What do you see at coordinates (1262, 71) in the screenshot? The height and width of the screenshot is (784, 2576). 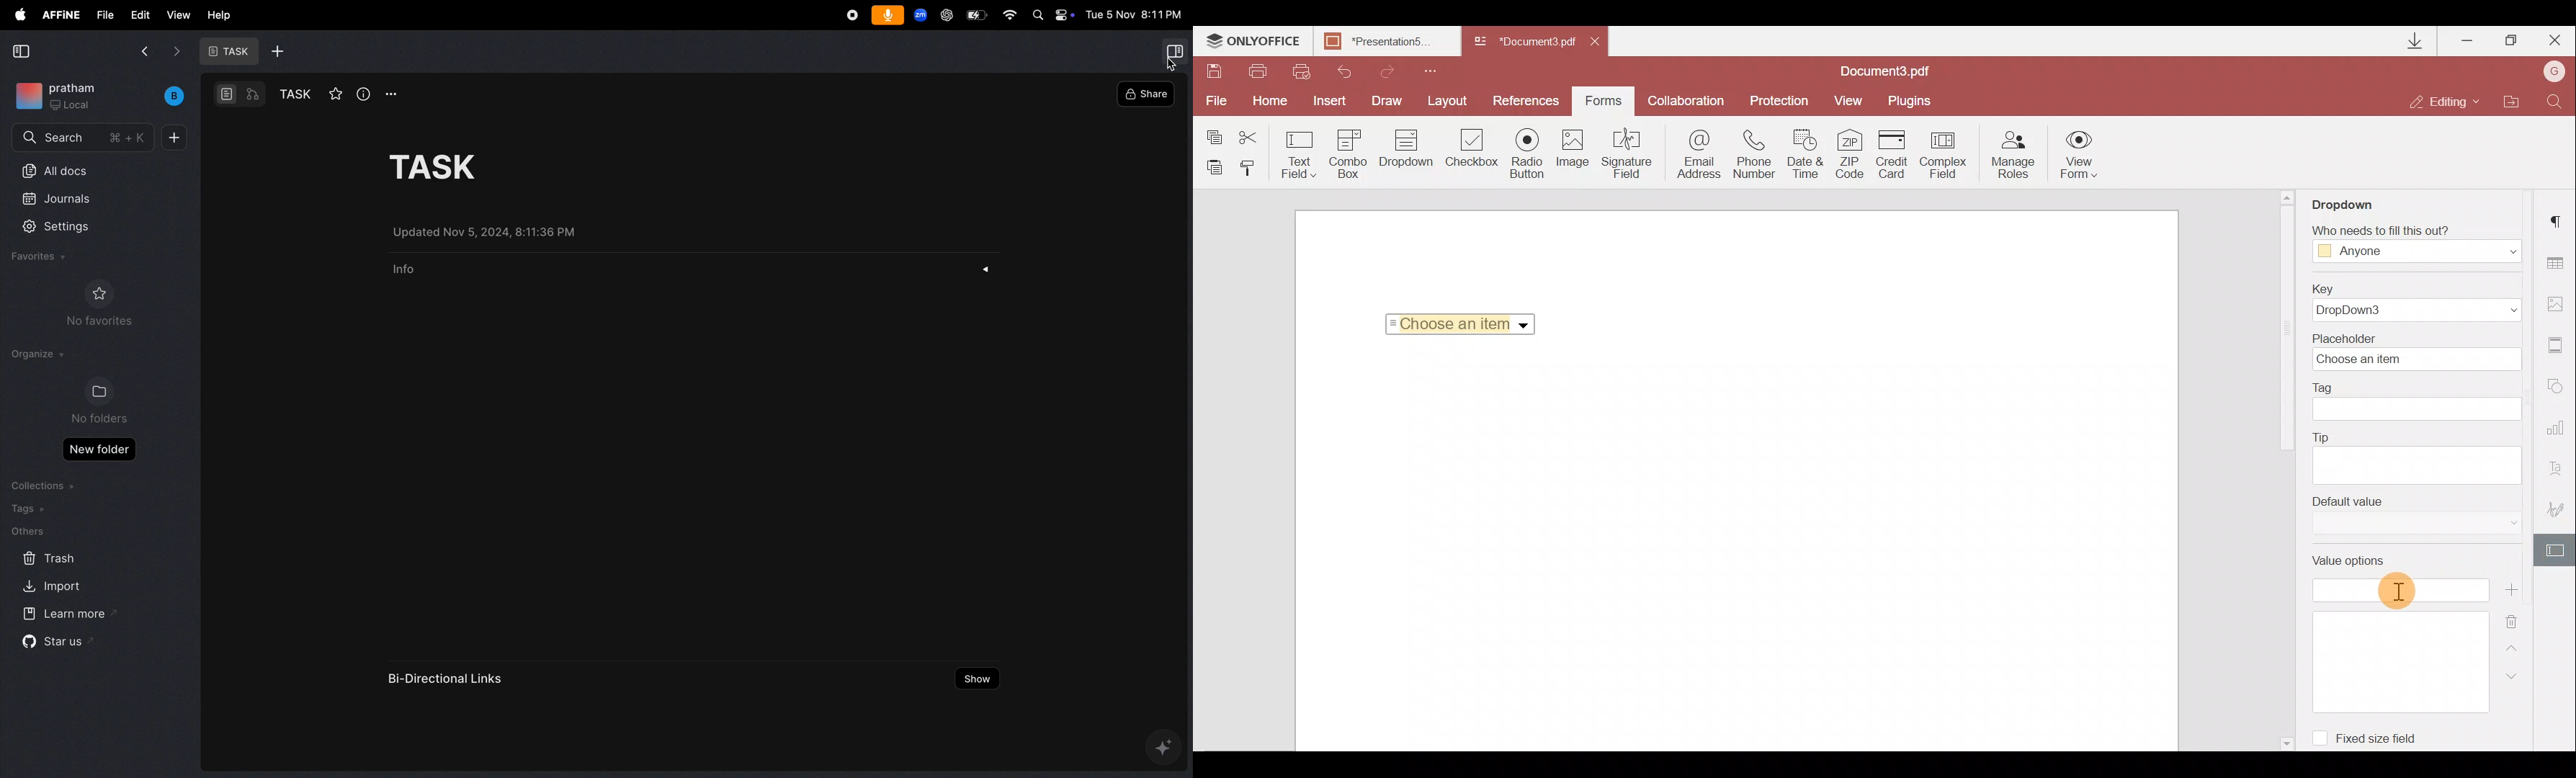 I see `Print file` at bounding box center [1262, 71].